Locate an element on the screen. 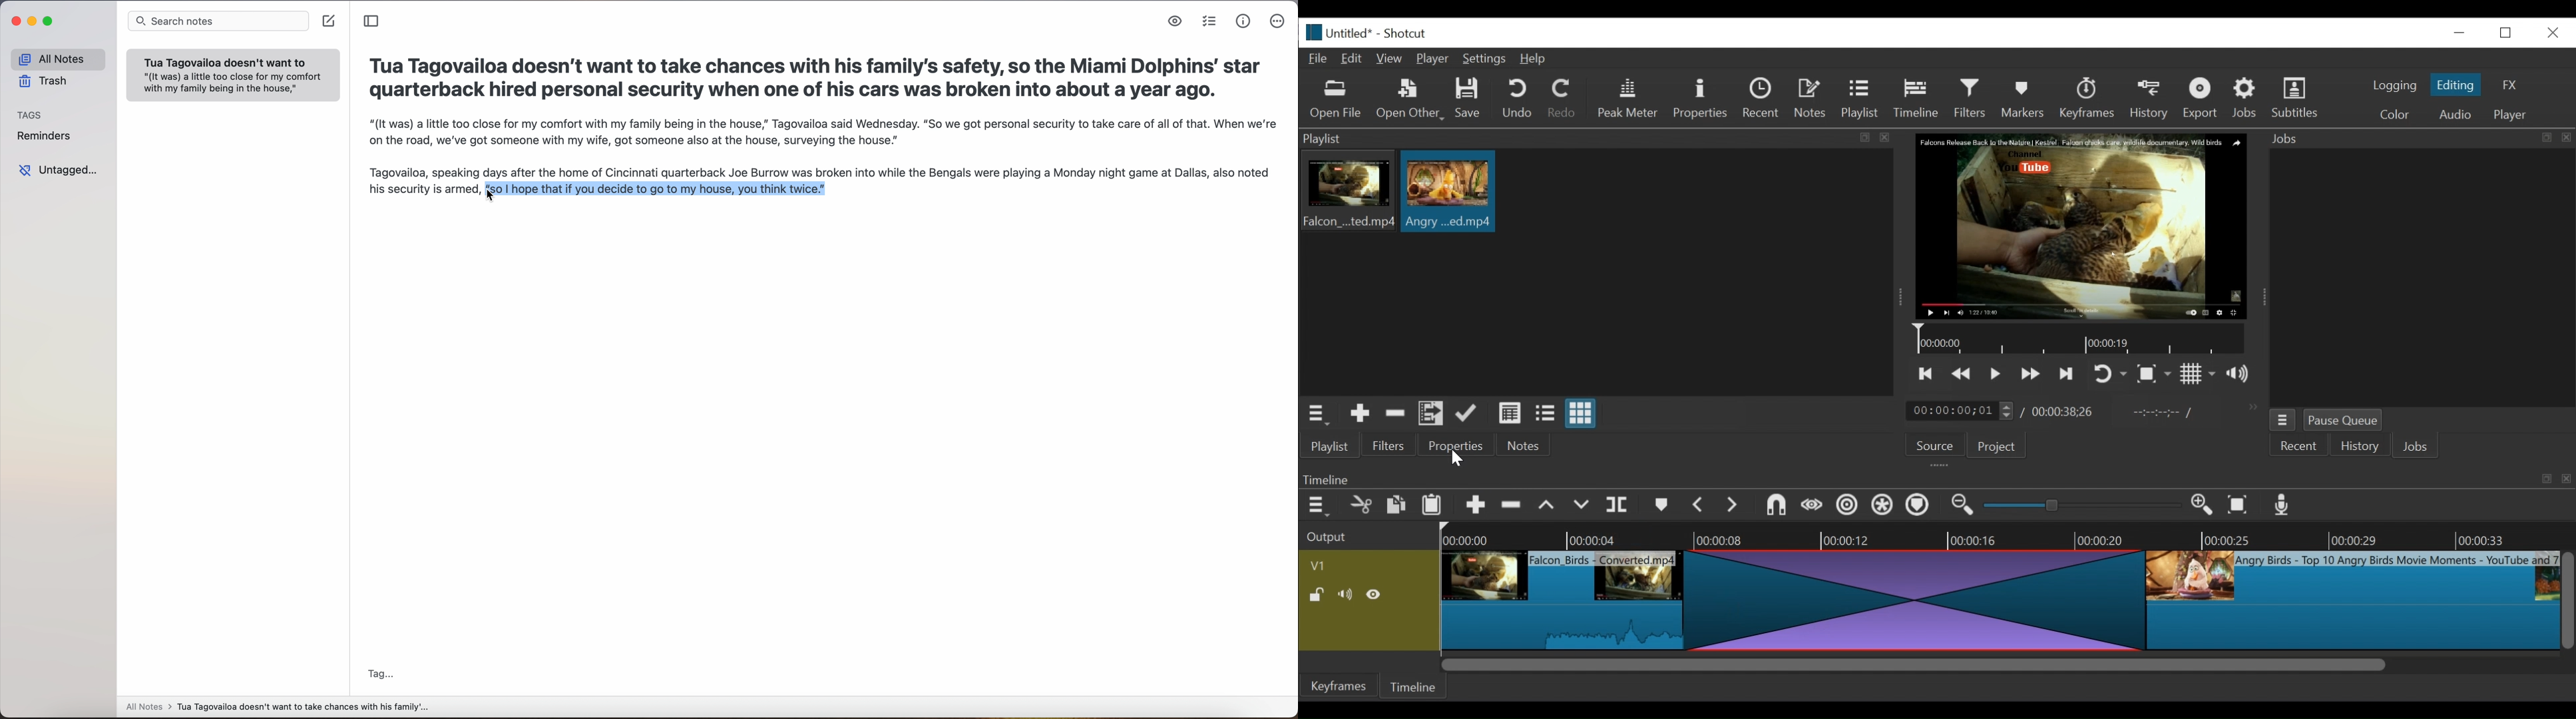 This screenshot has height=728, width=2576. more options is located at coordinates (1277, 22).